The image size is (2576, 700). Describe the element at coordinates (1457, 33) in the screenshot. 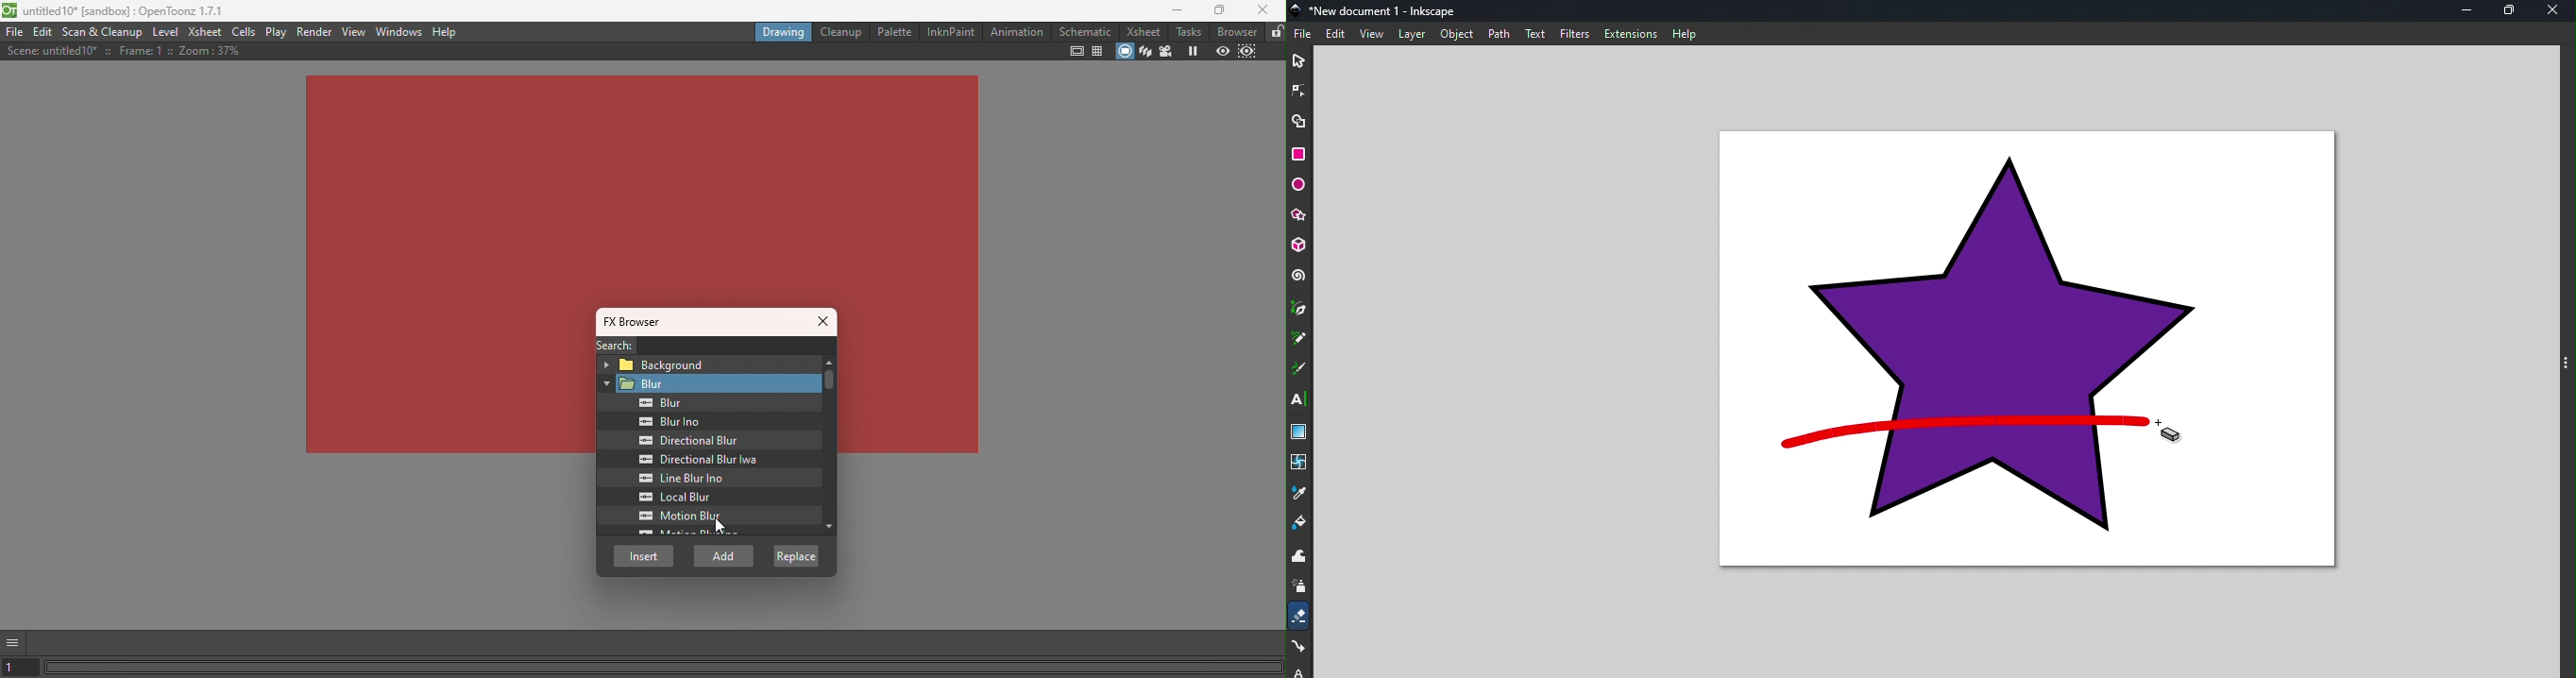

I see `object` at that location.